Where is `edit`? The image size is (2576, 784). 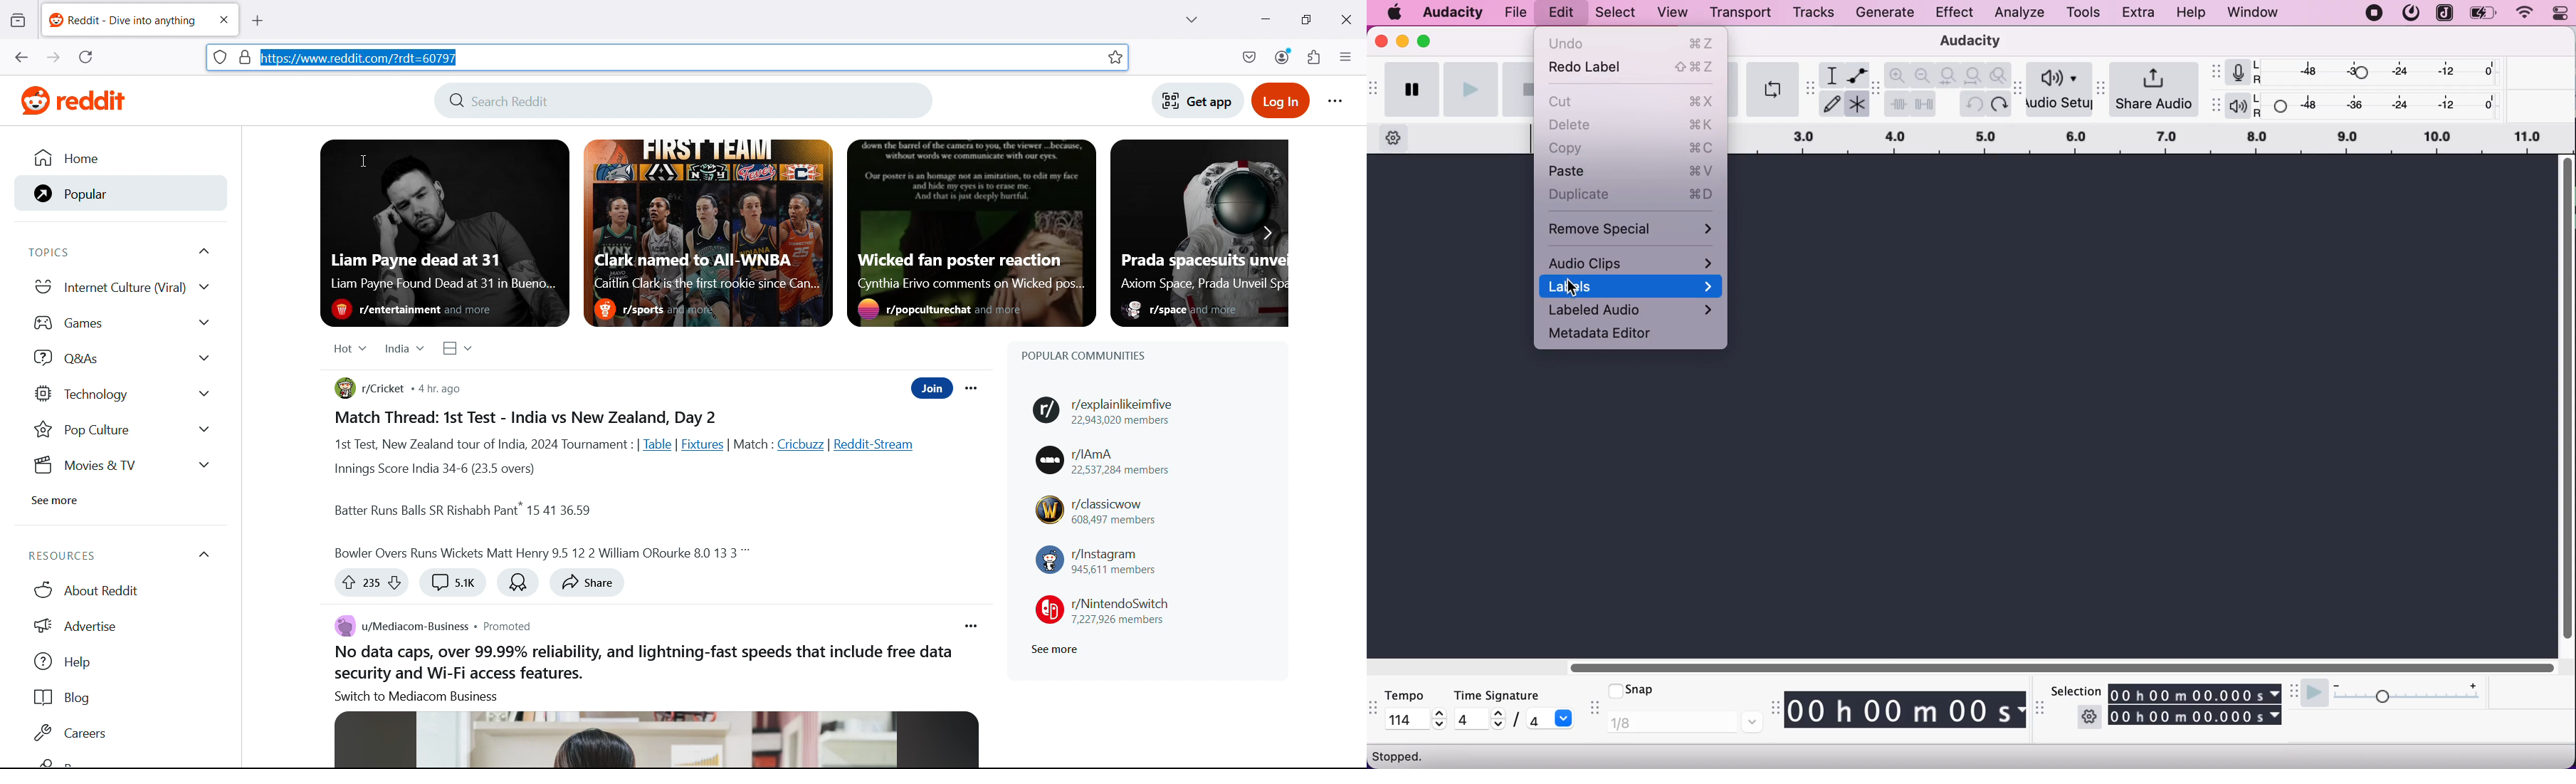
edit is located at coordinates (1559, 14).